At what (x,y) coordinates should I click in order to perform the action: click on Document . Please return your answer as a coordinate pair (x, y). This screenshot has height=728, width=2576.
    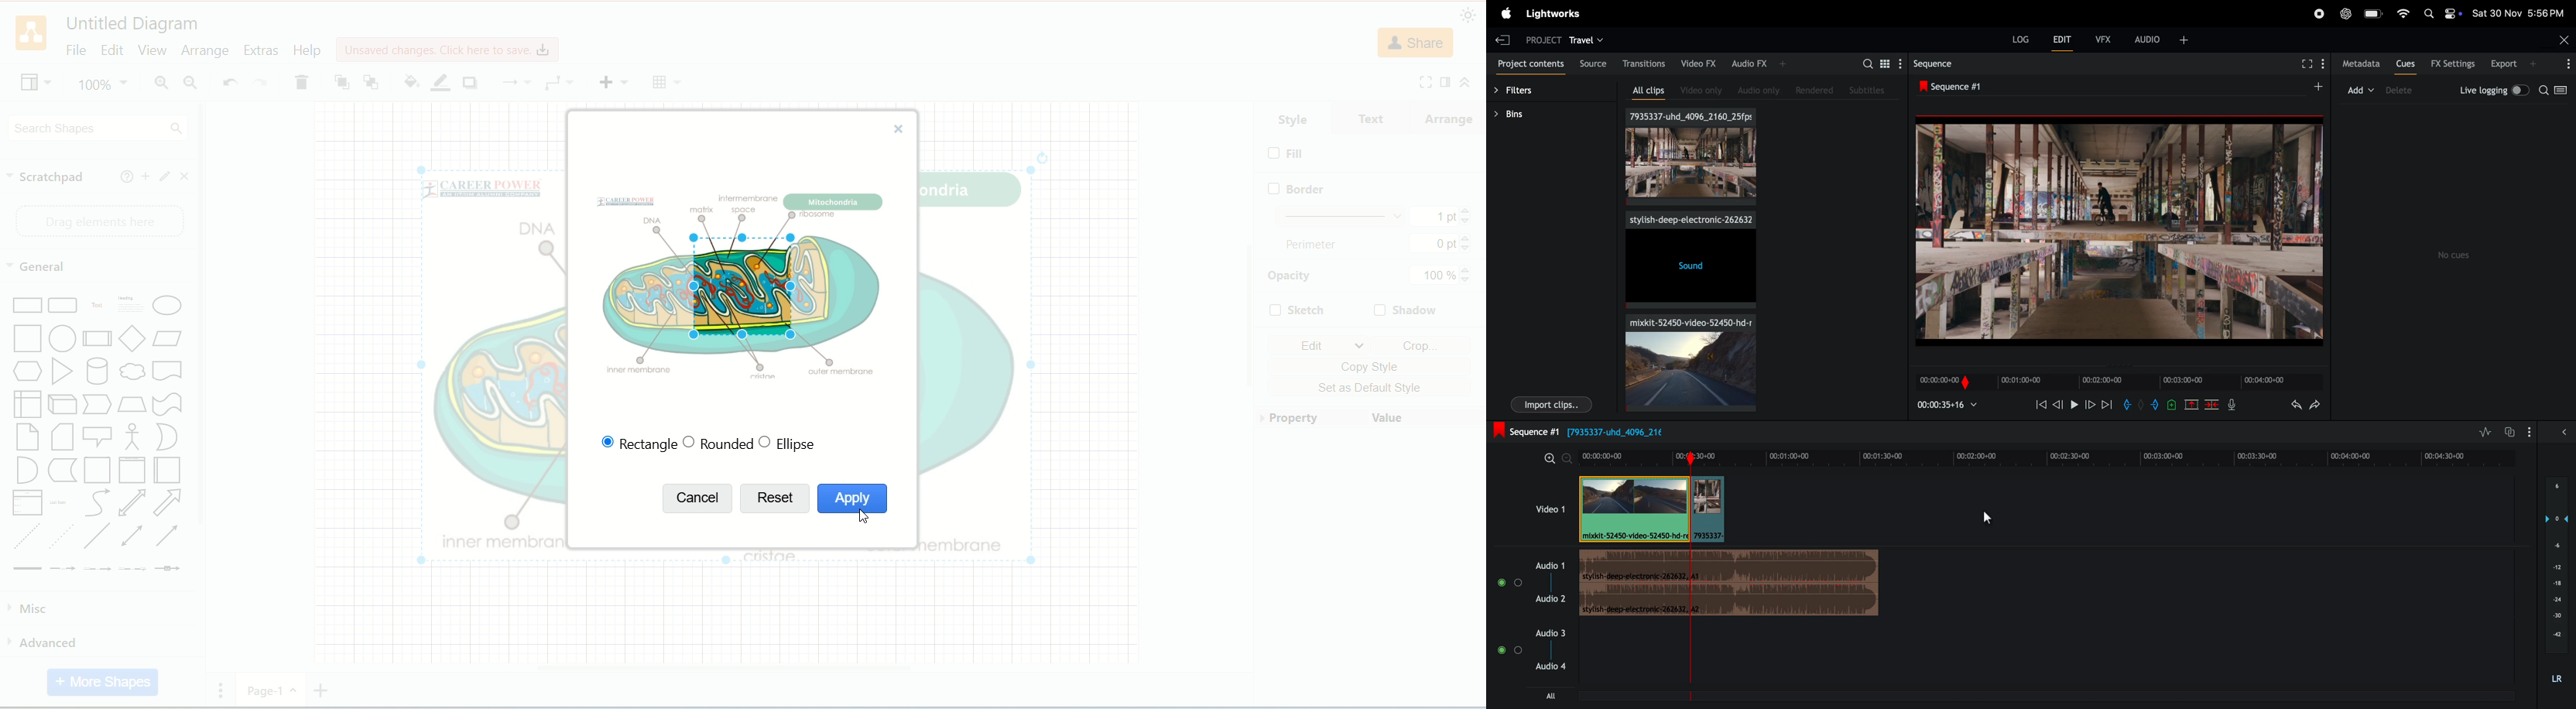
    Looking at the image, I should click on (169, 373).